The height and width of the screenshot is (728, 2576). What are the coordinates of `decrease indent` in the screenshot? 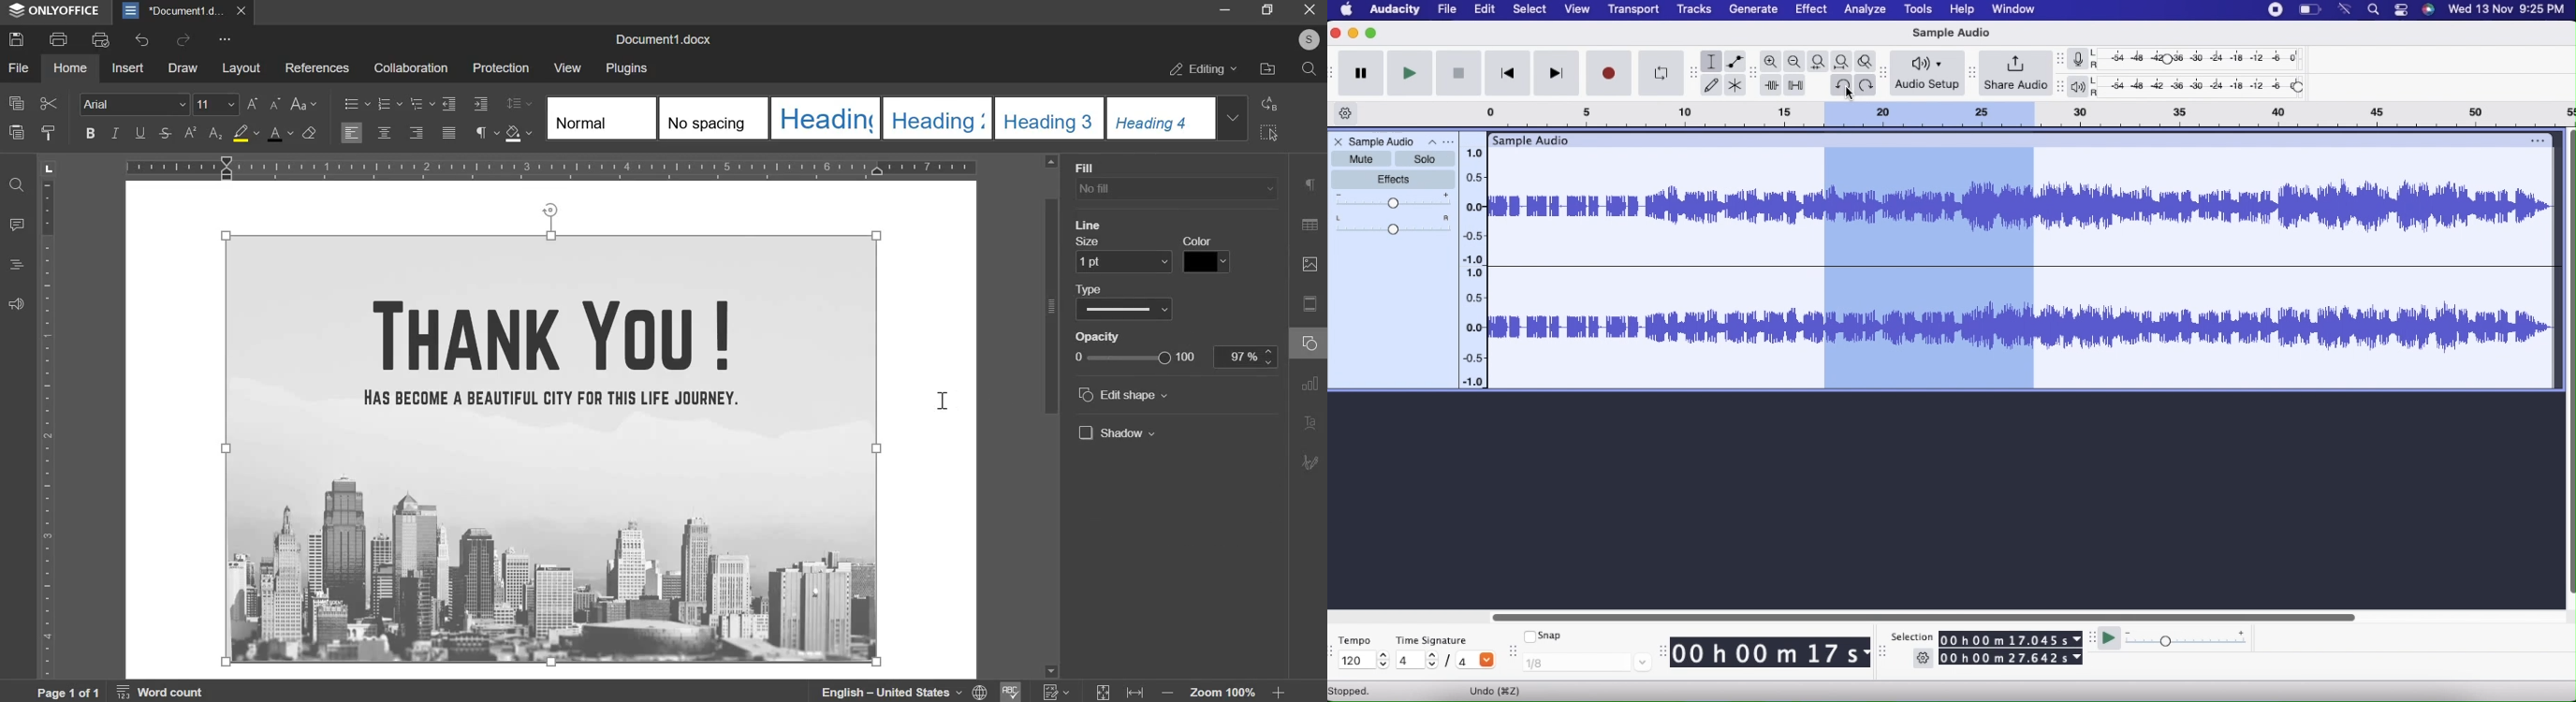 It's located at (448, 104).